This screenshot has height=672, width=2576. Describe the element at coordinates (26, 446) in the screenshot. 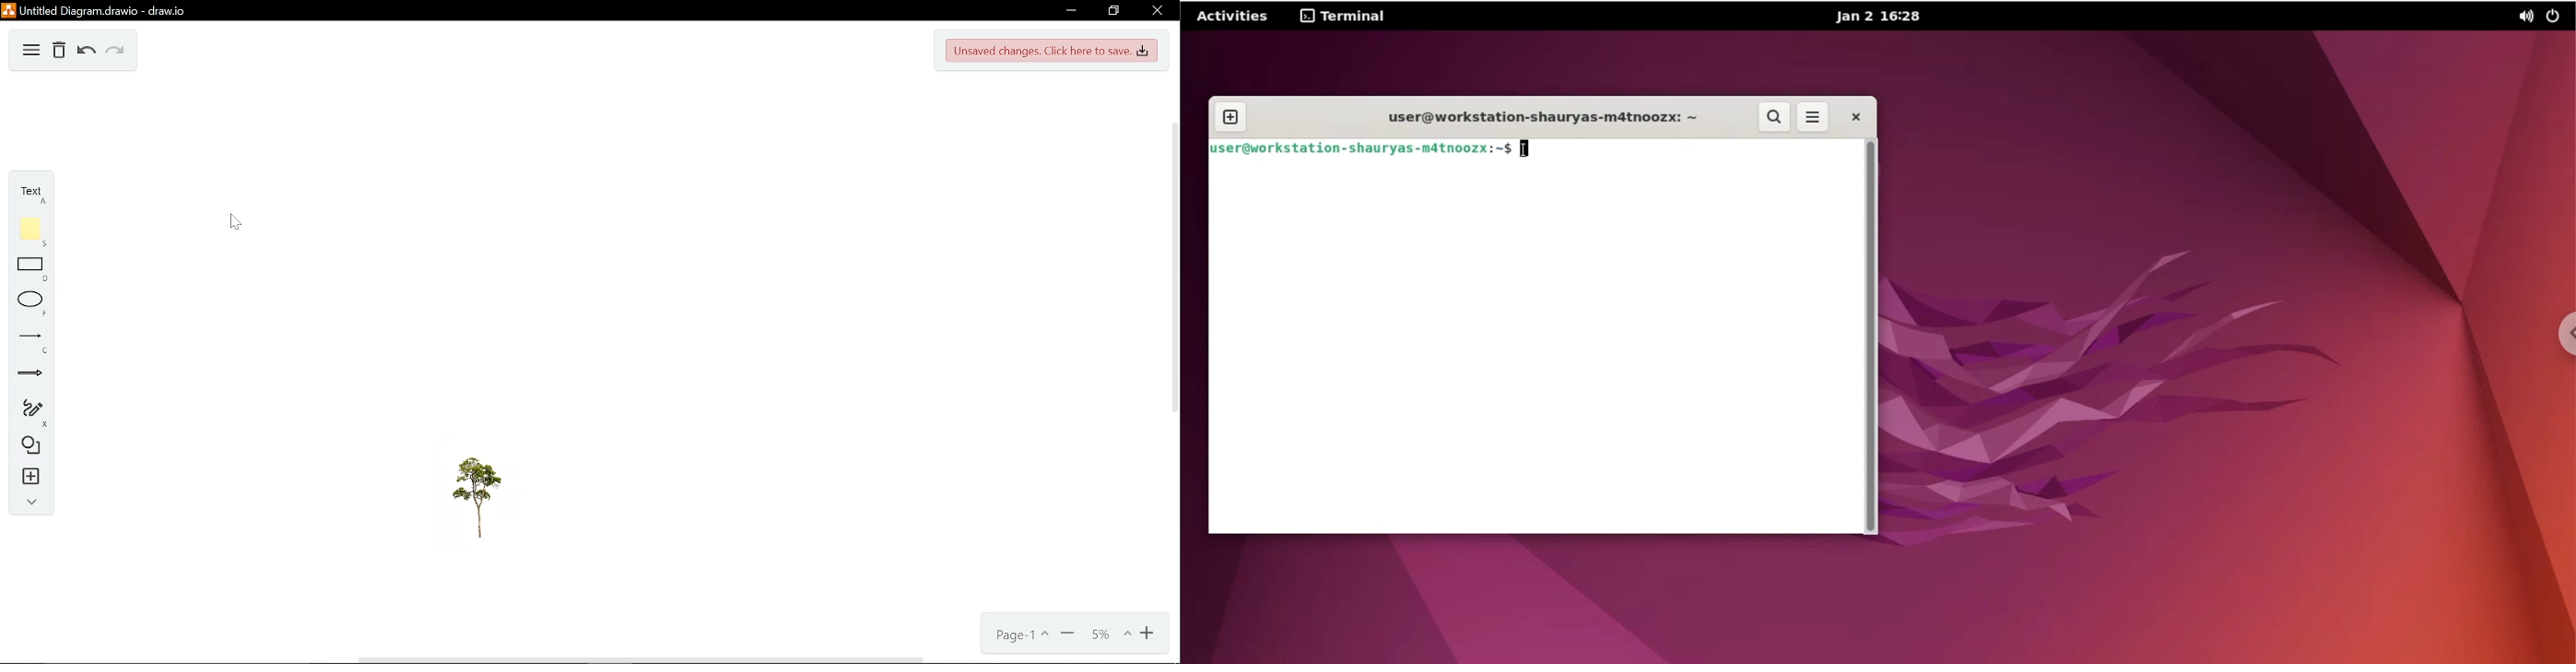

I see `Shapes` at that location.